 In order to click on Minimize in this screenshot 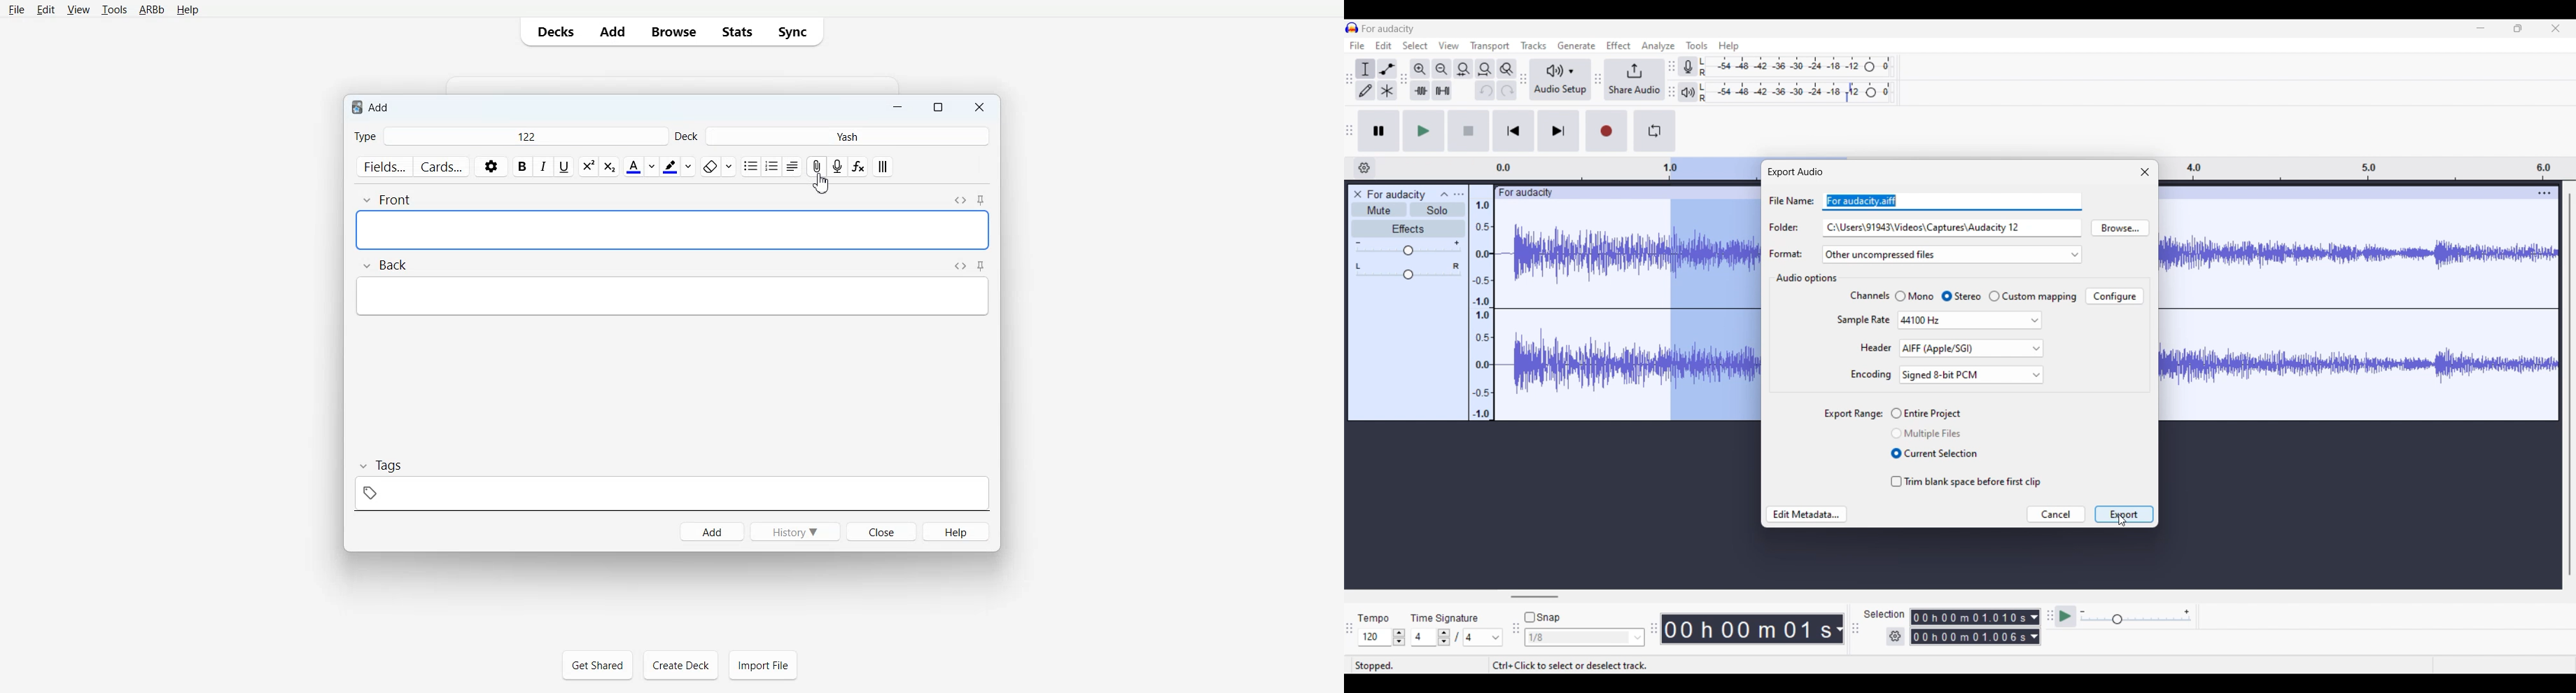, I will do `click(898, 108)`.